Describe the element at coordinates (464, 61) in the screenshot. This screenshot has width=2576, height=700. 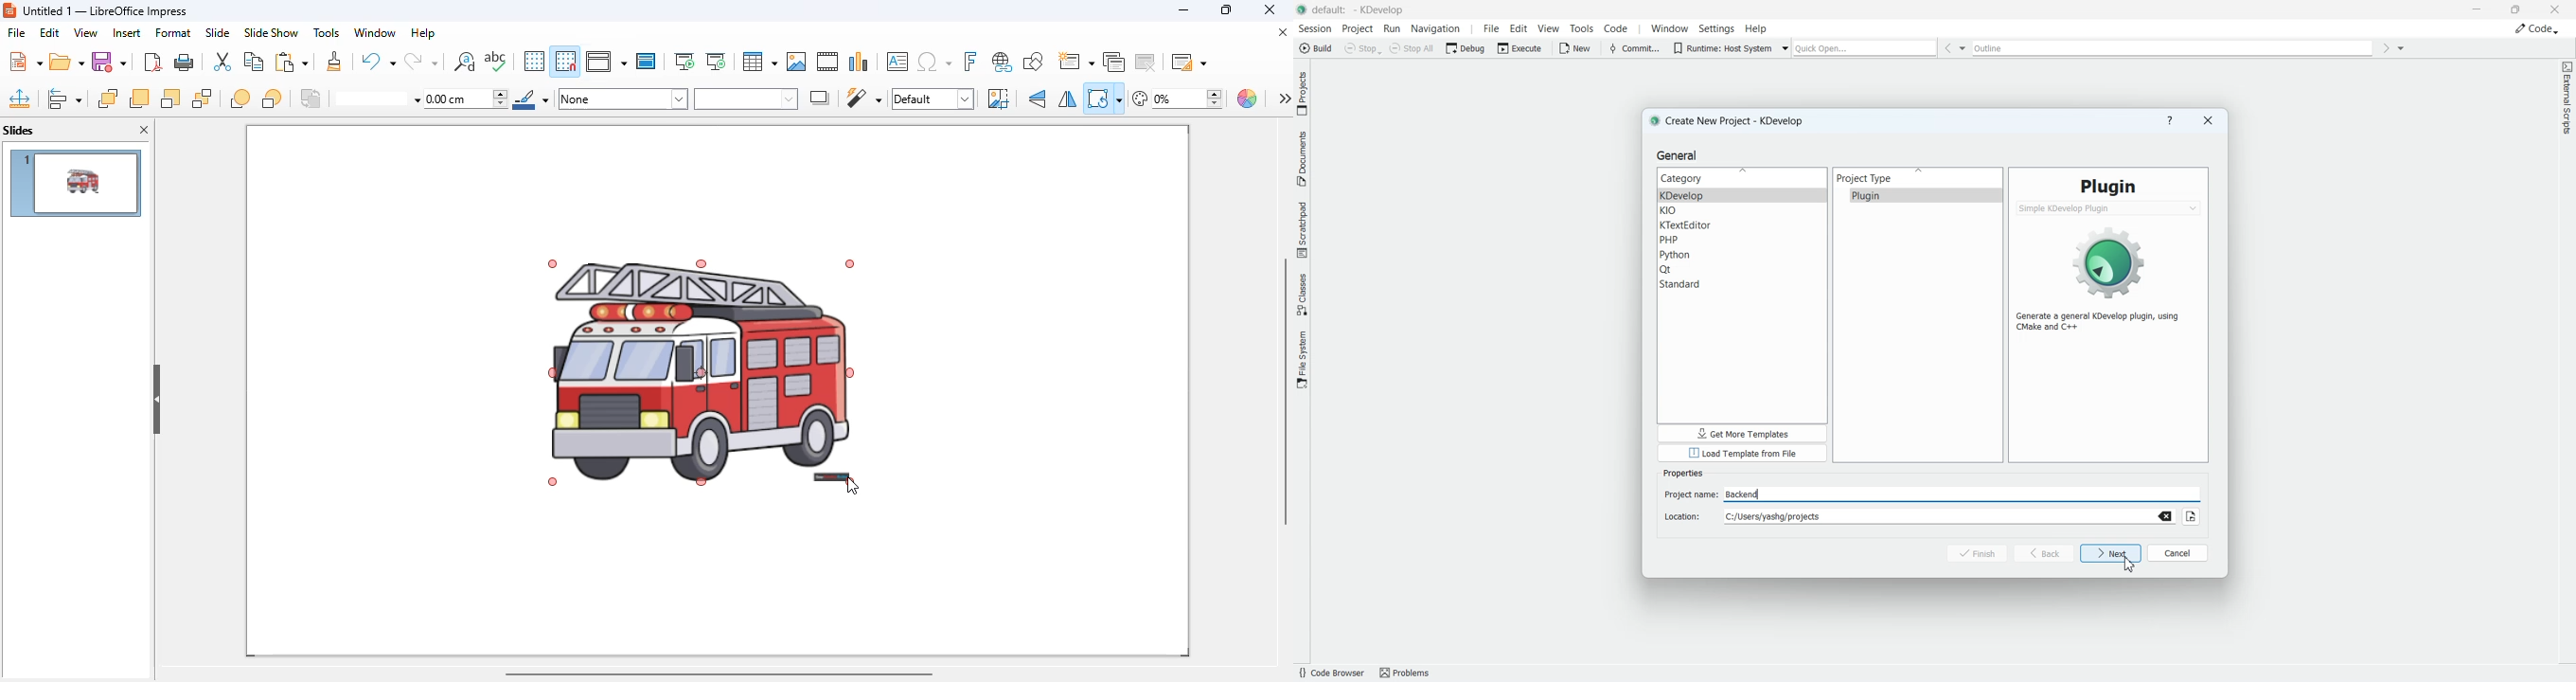
I see `find and replace` at that location.